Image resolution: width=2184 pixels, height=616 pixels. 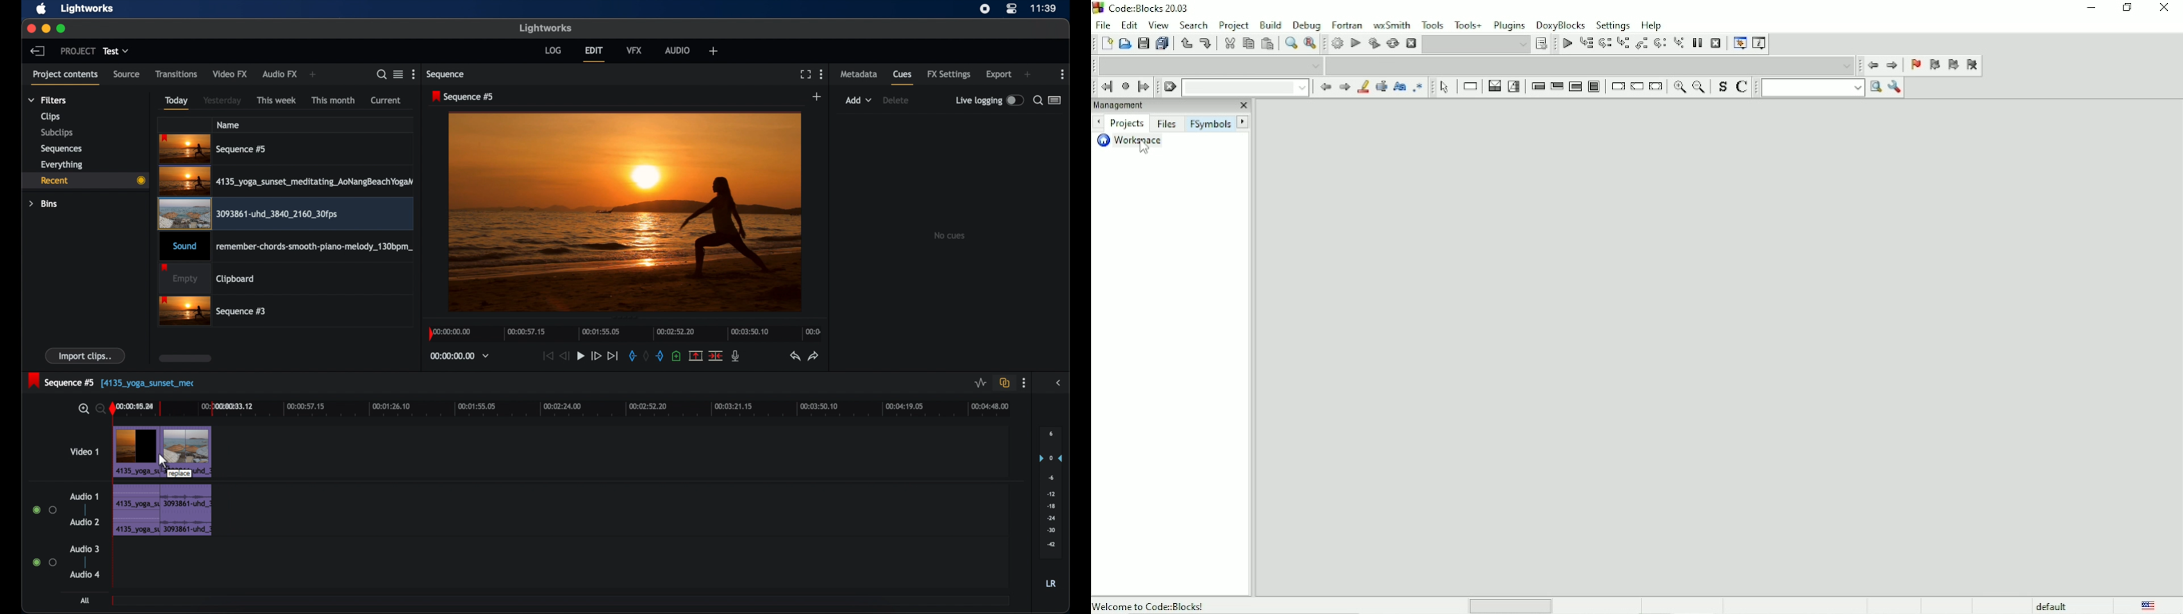 What do you see at coordinates (1476, 44) in the screenshot?
I see `Drop down` at bounding box center [1476, 44].